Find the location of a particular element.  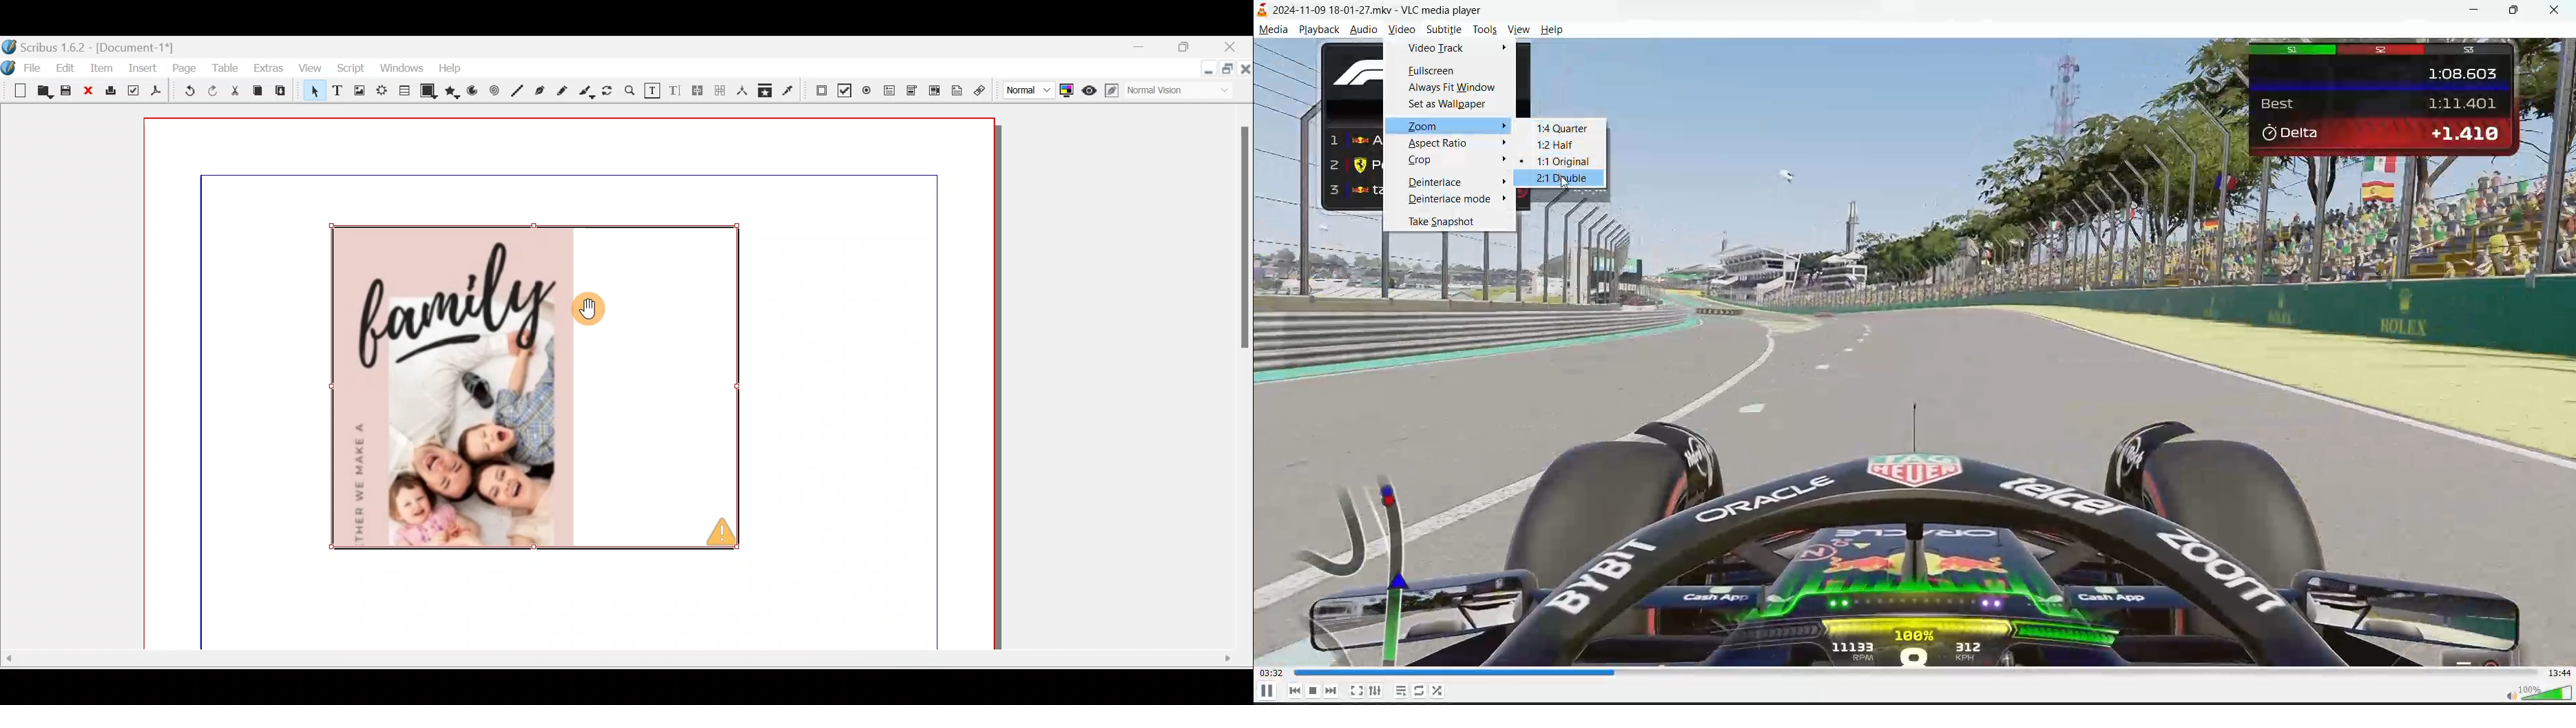

Close is located at coordinates (1246, 71).